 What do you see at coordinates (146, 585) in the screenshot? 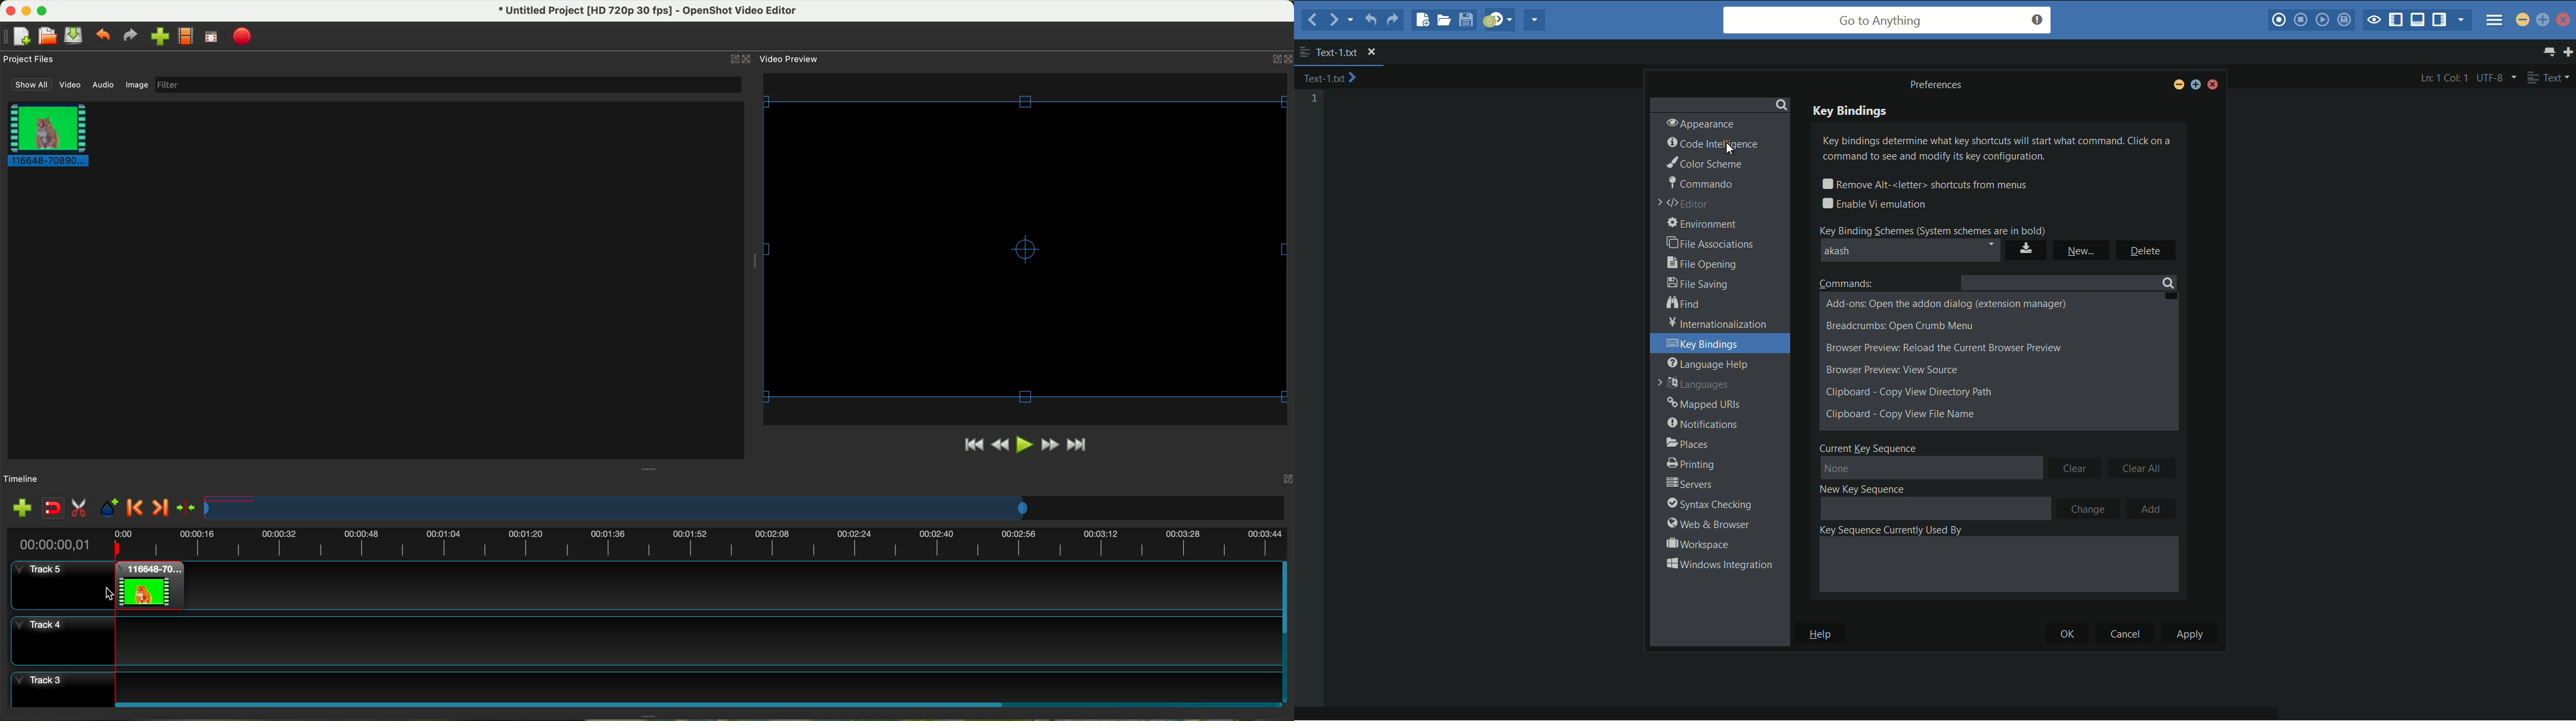
I see `drag video to track 5` at bounding box center [146, 585].